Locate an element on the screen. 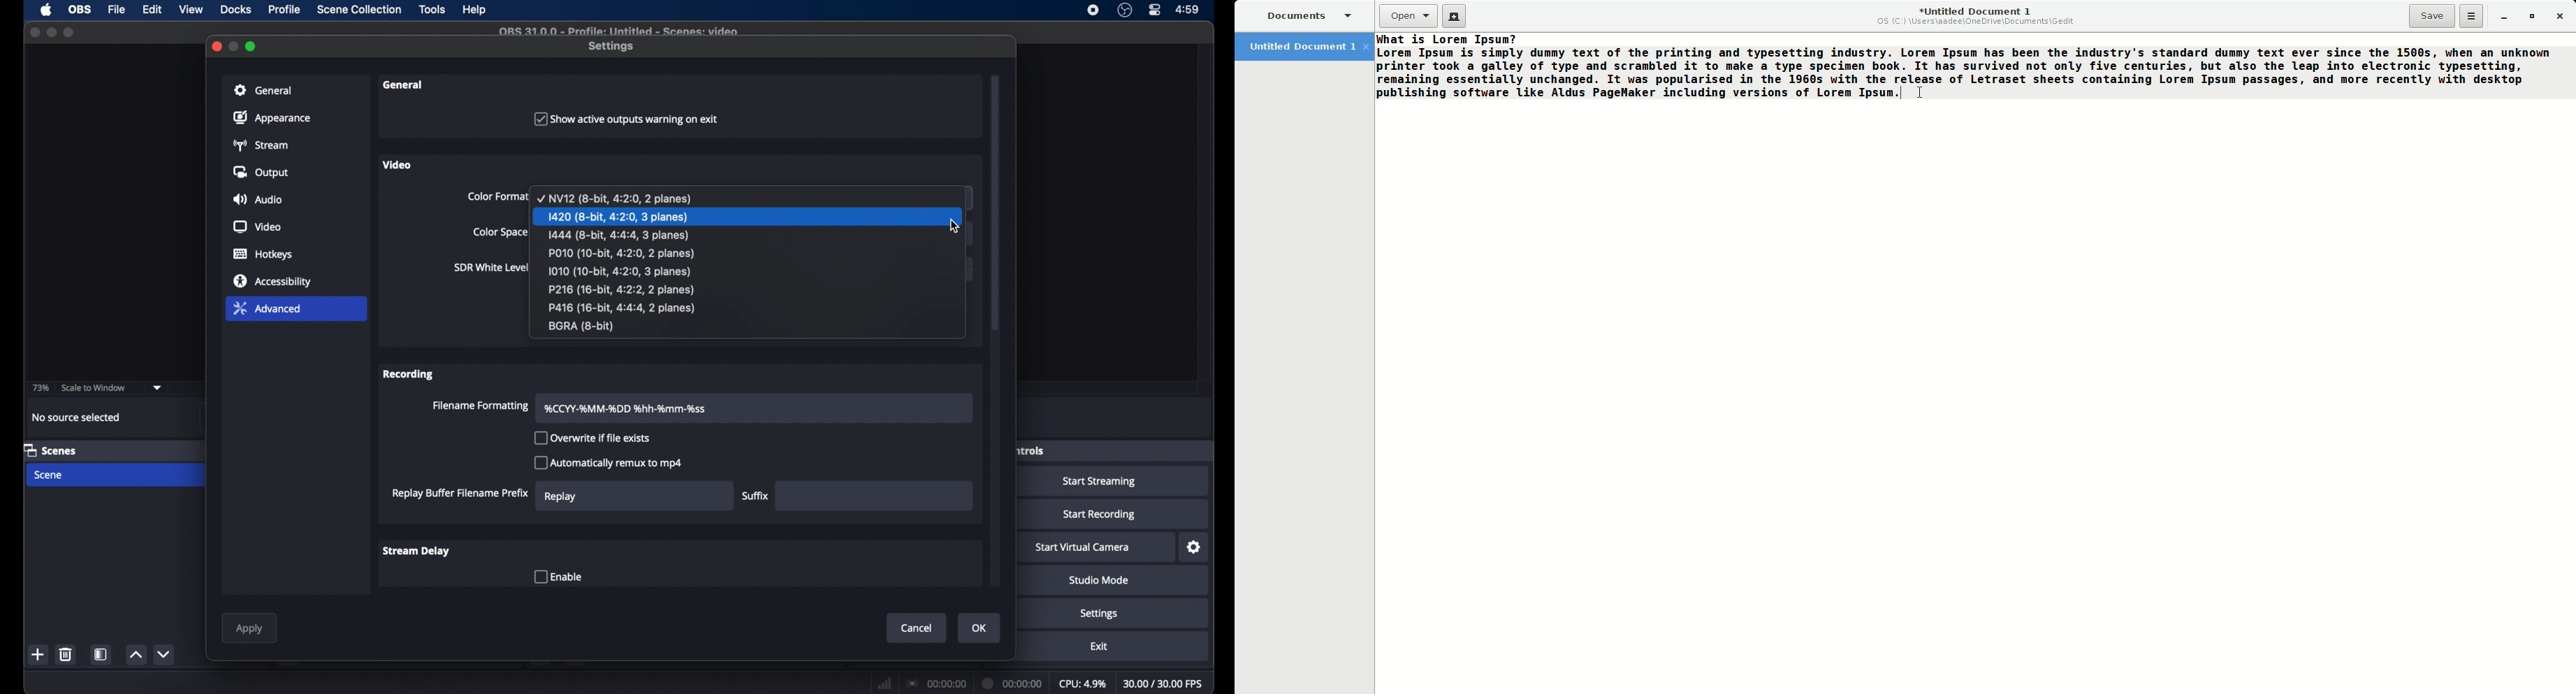 The height and width of the screenshot is (700, 2576). replay is located at coordinates (561, 497).